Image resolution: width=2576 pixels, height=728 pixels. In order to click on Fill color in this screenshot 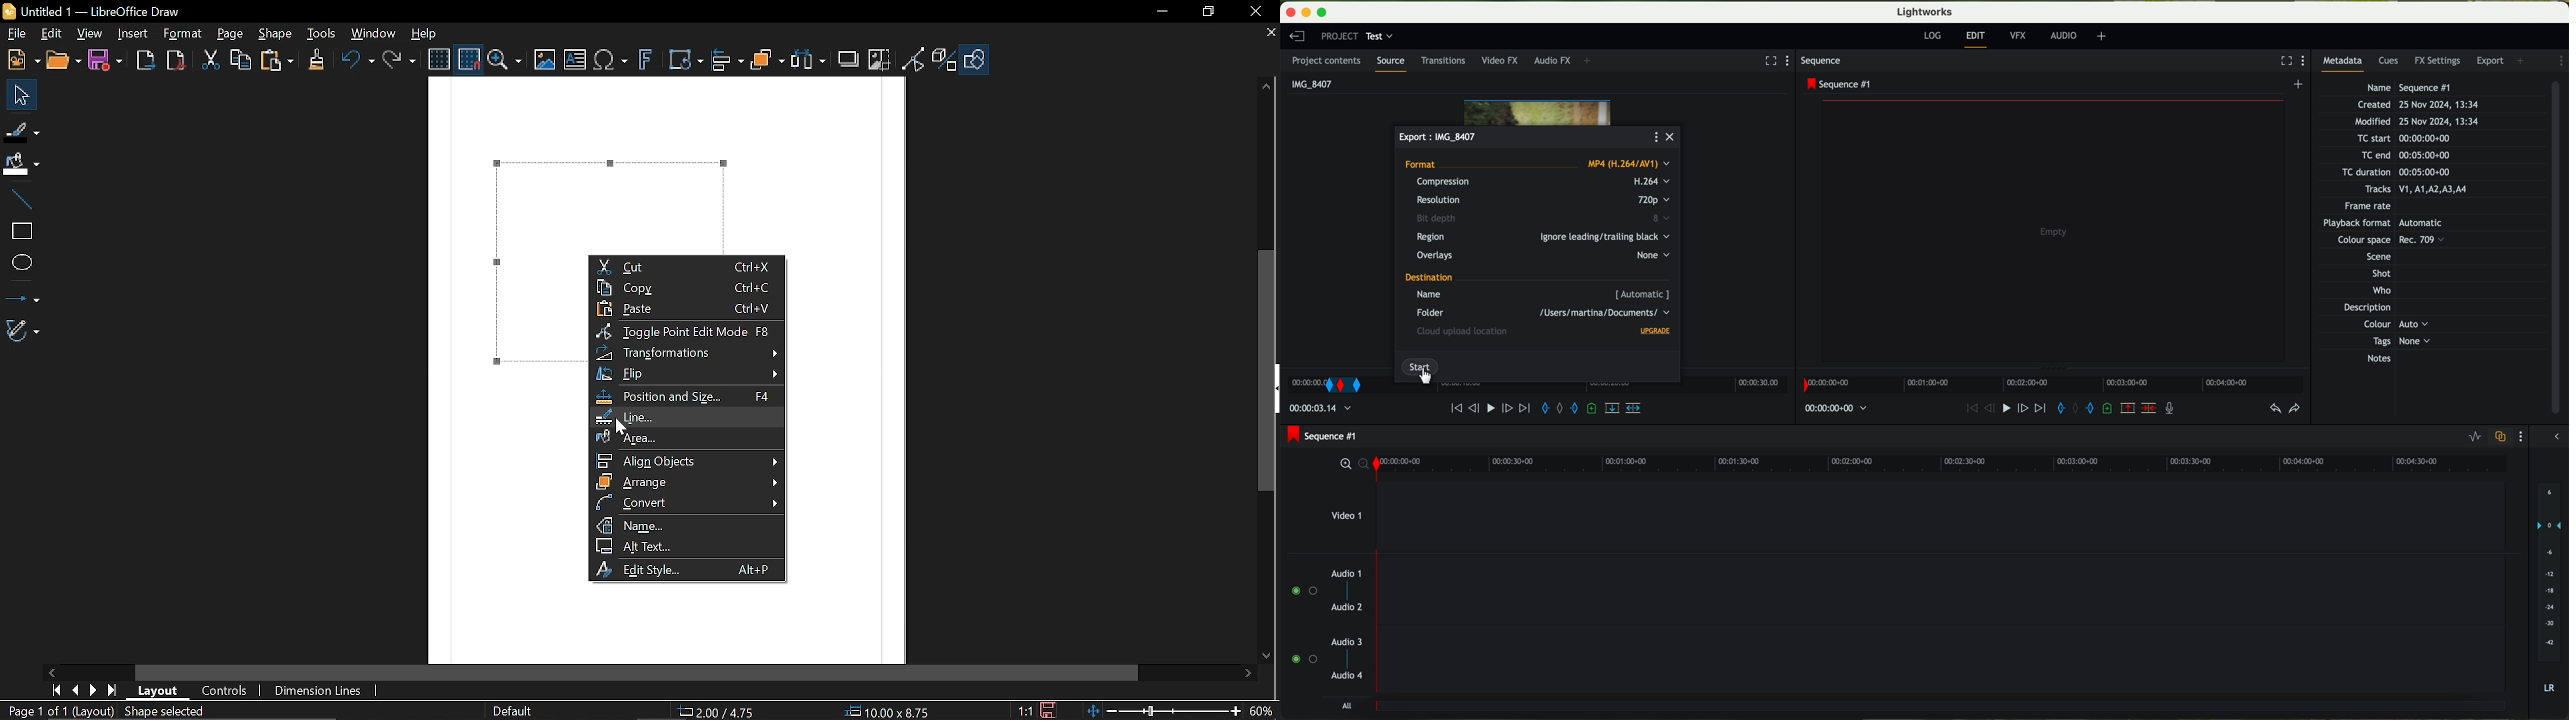, I will do `click(21, 165)`.